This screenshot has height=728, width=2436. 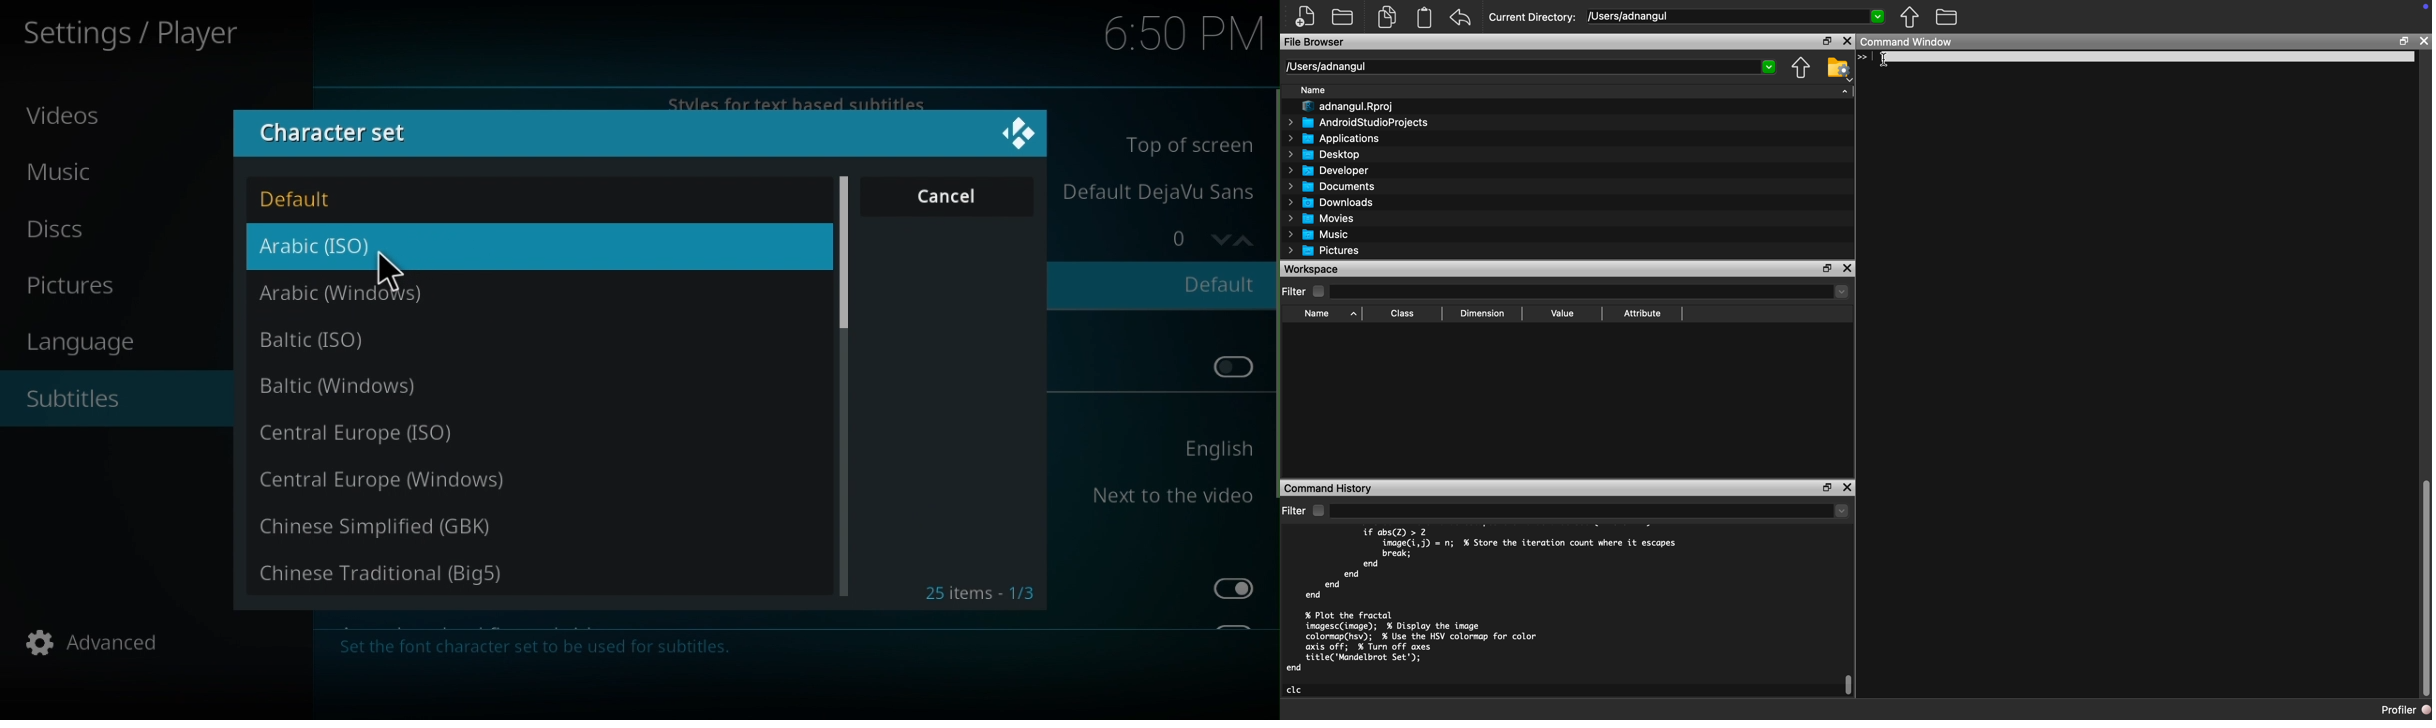 I want to click on Logo, so click(x=1017, y=134).